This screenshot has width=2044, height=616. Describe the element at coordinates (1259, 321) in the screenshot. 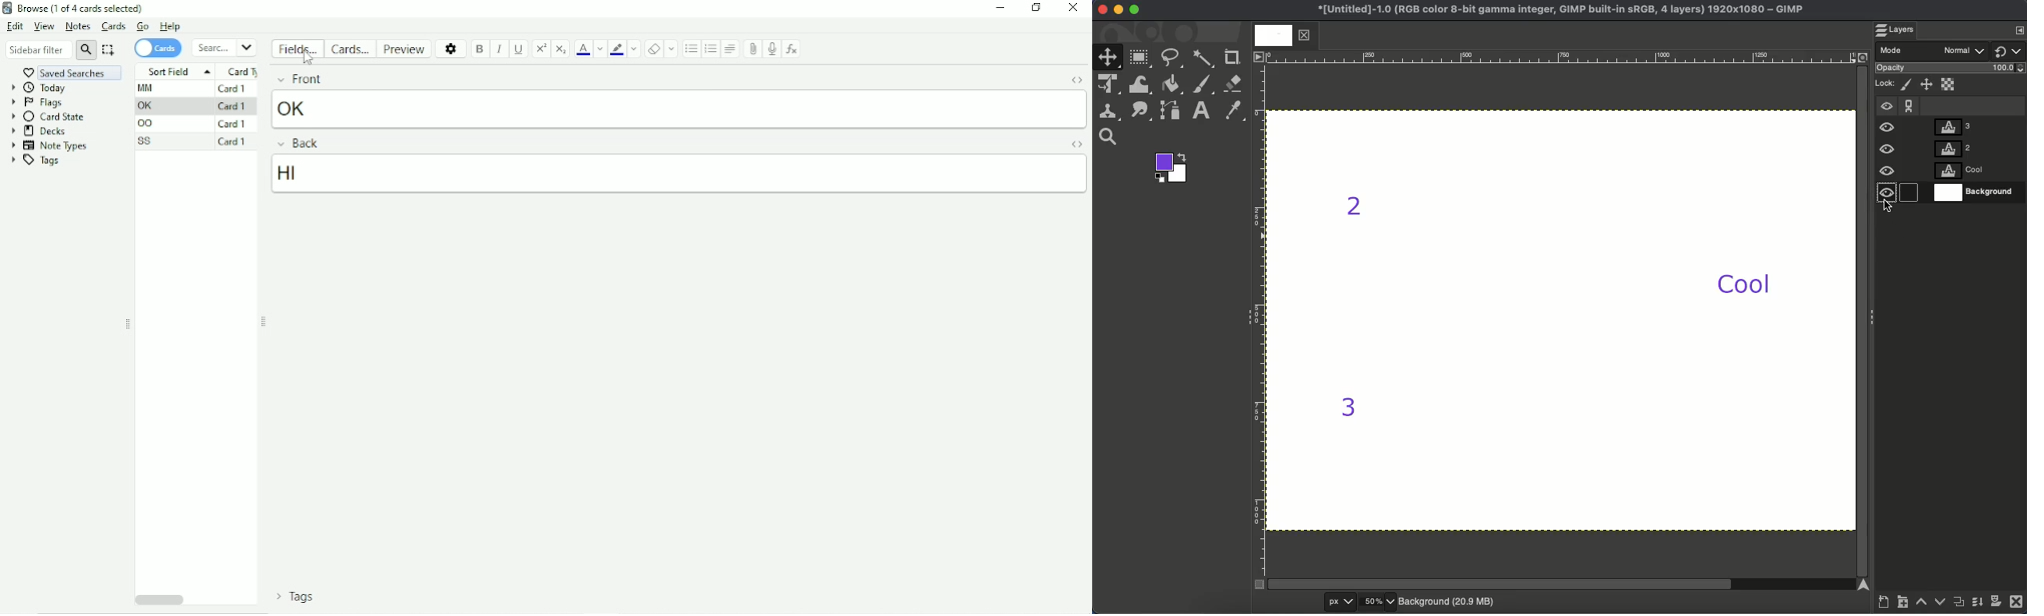

I see `Ruler` at that location.